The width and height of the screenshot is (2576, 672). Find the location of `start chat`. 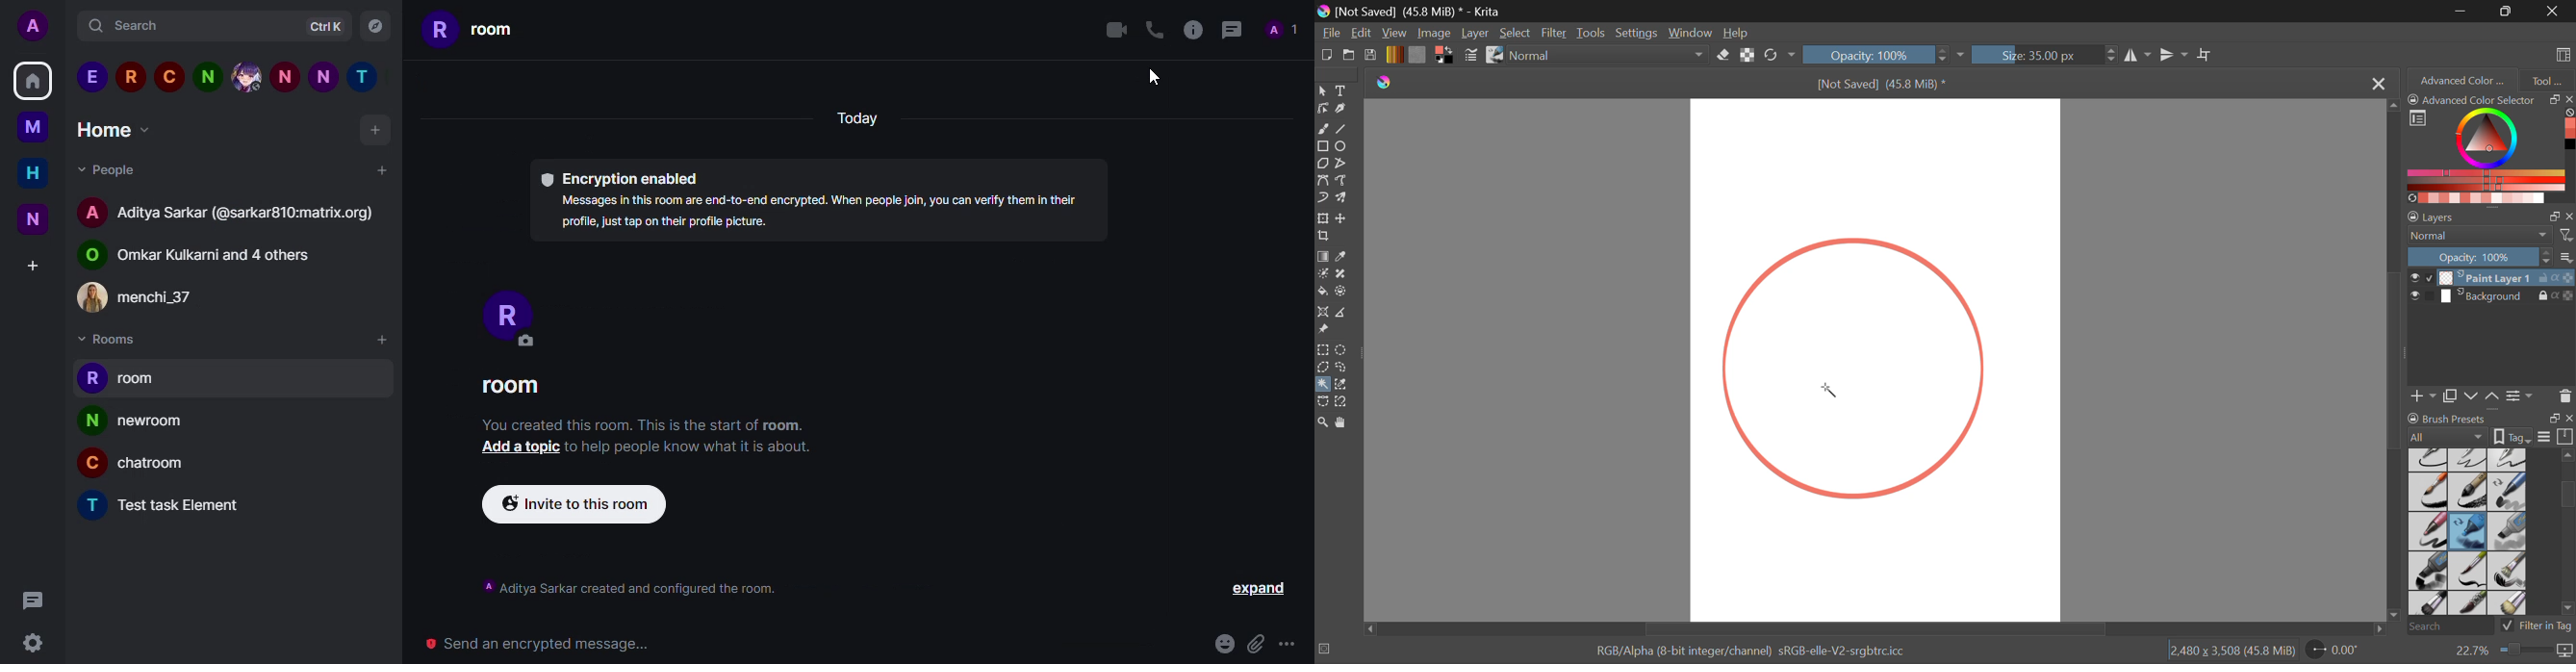

start chat is located at coordinates (380, 169).